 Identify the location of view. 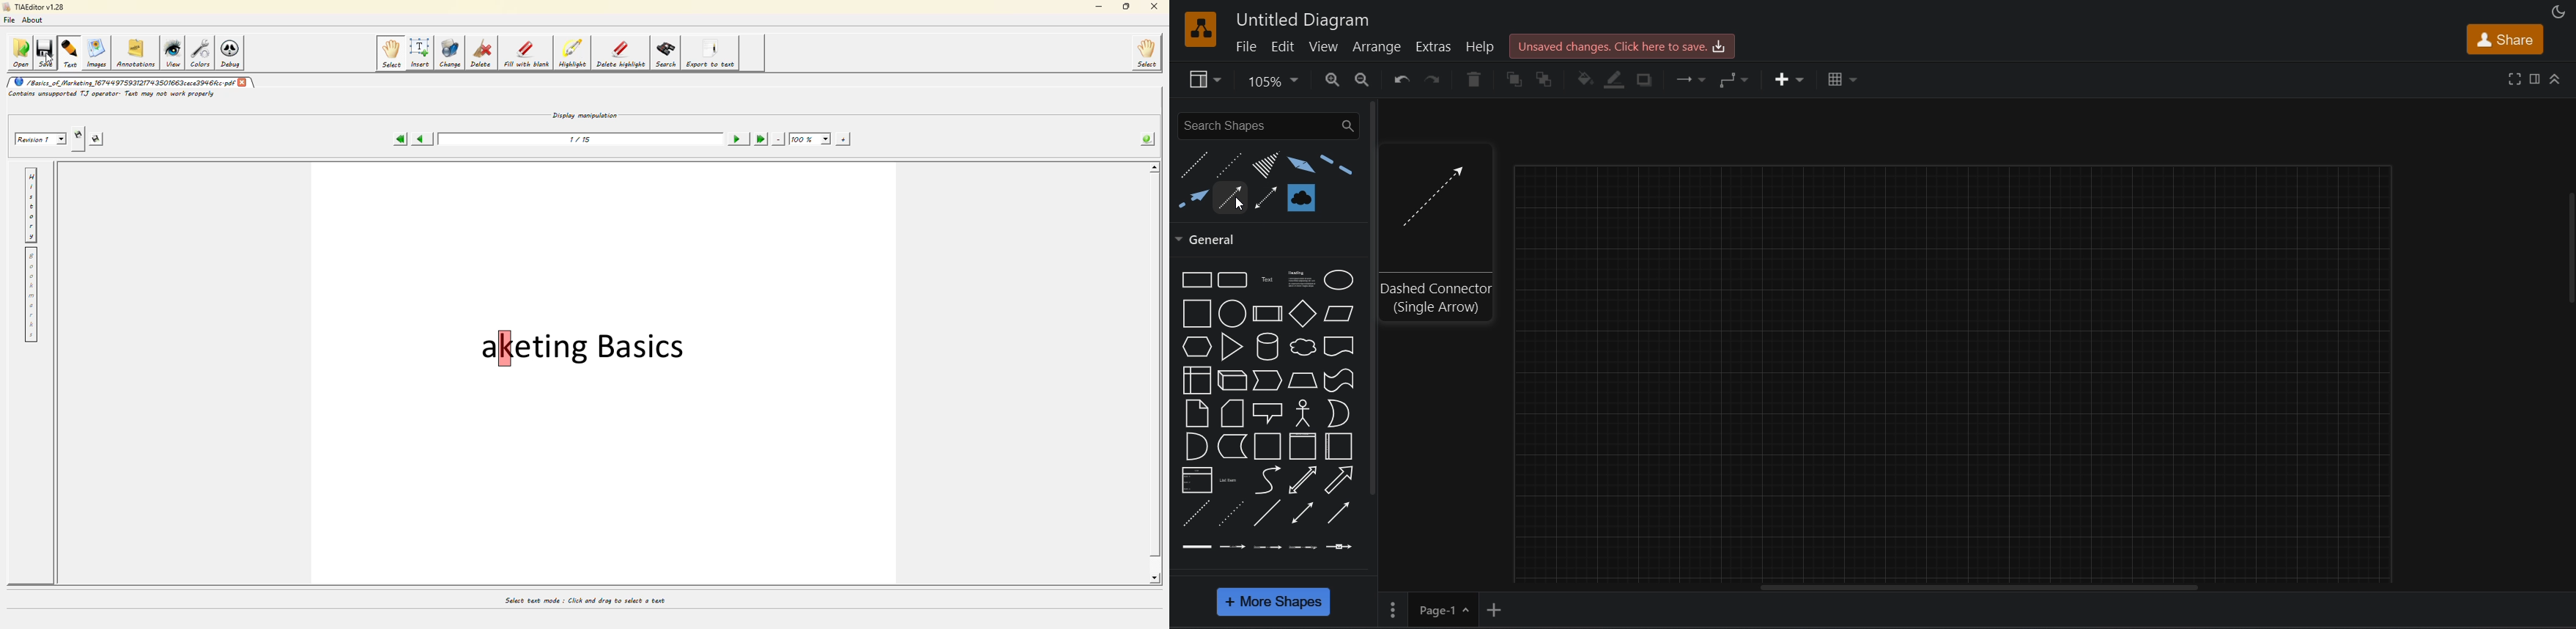
(1204, 80).